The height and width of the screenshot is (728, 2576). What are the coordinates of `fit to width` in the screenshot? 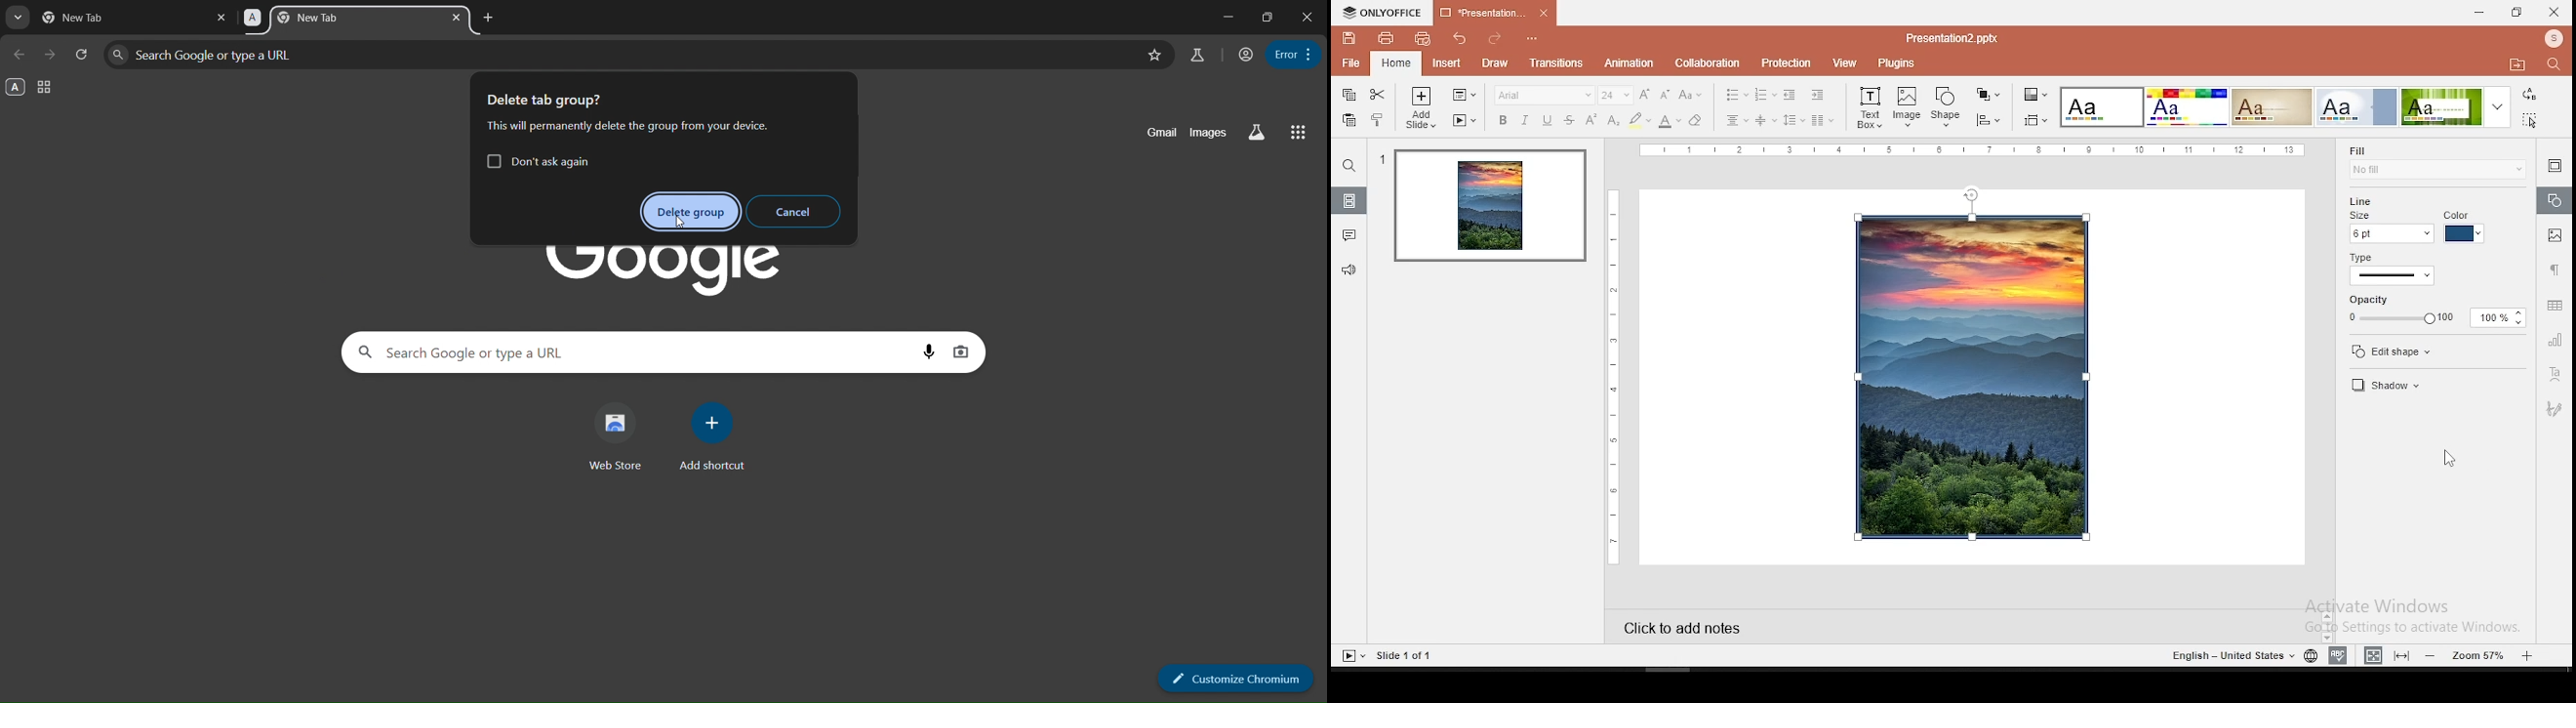 It's located at (2371, 654).